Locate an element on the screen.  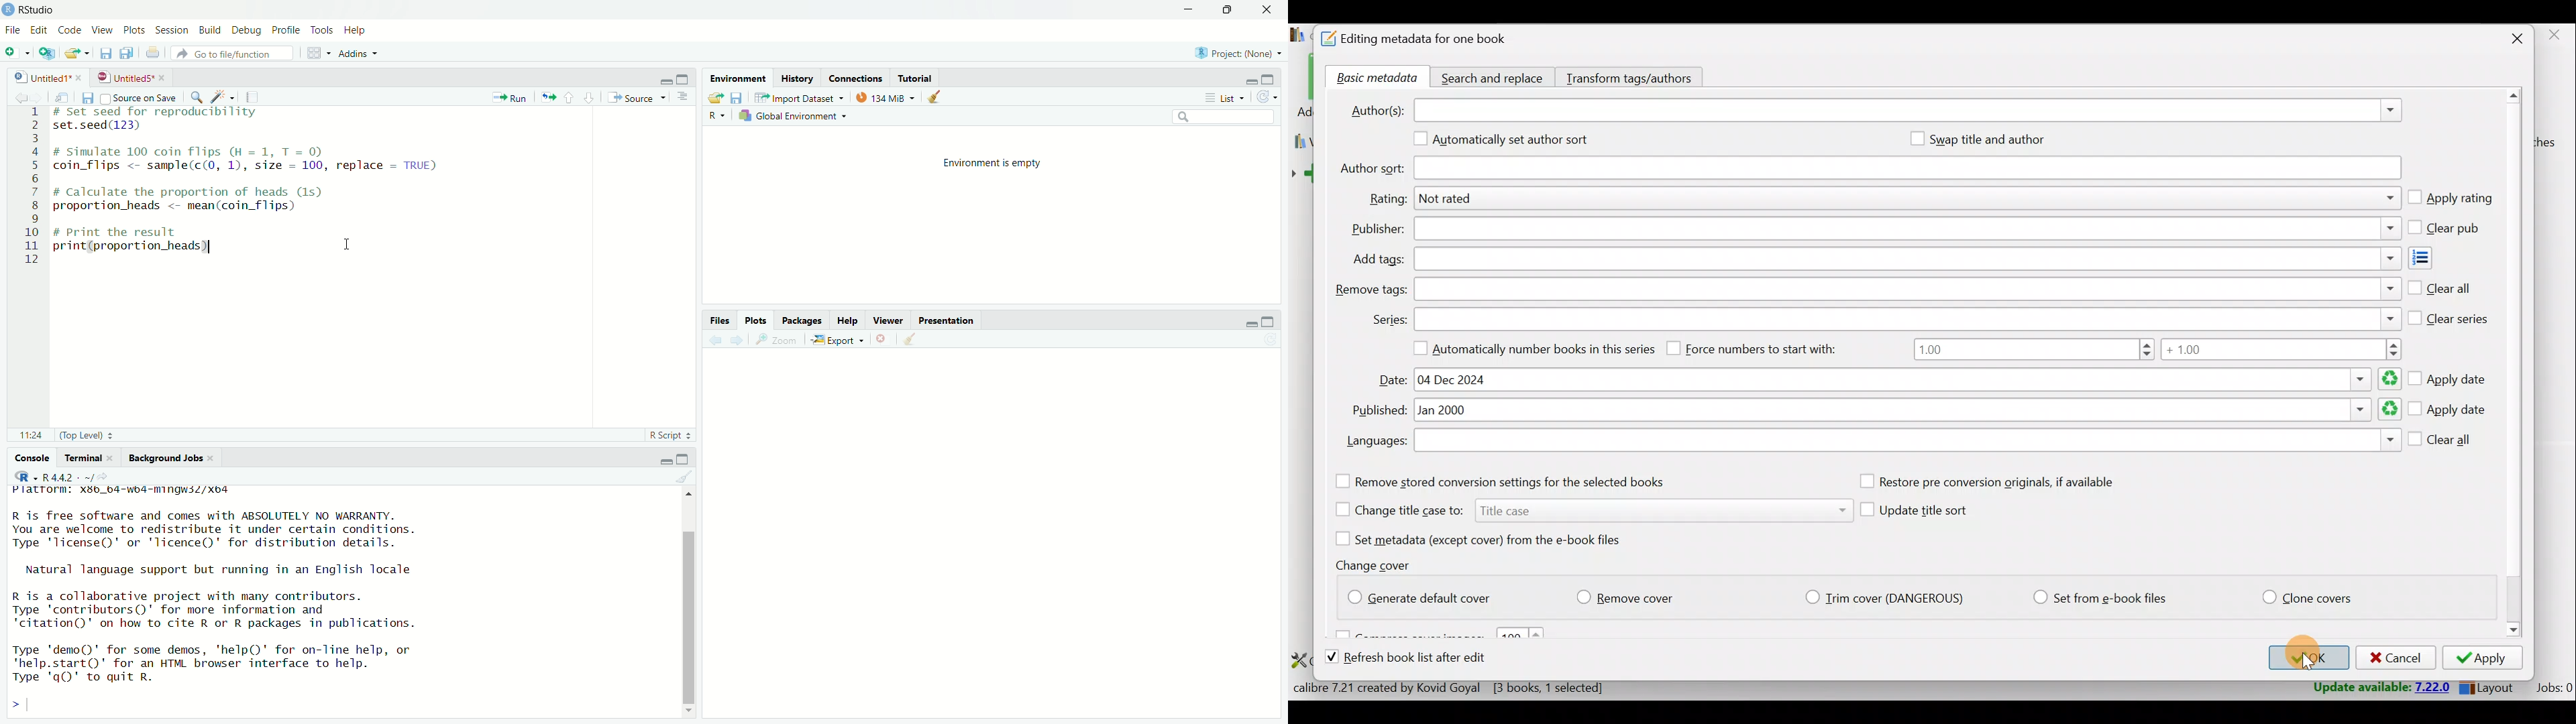
Transform tags/authors is located at coordinates (1635, 76).